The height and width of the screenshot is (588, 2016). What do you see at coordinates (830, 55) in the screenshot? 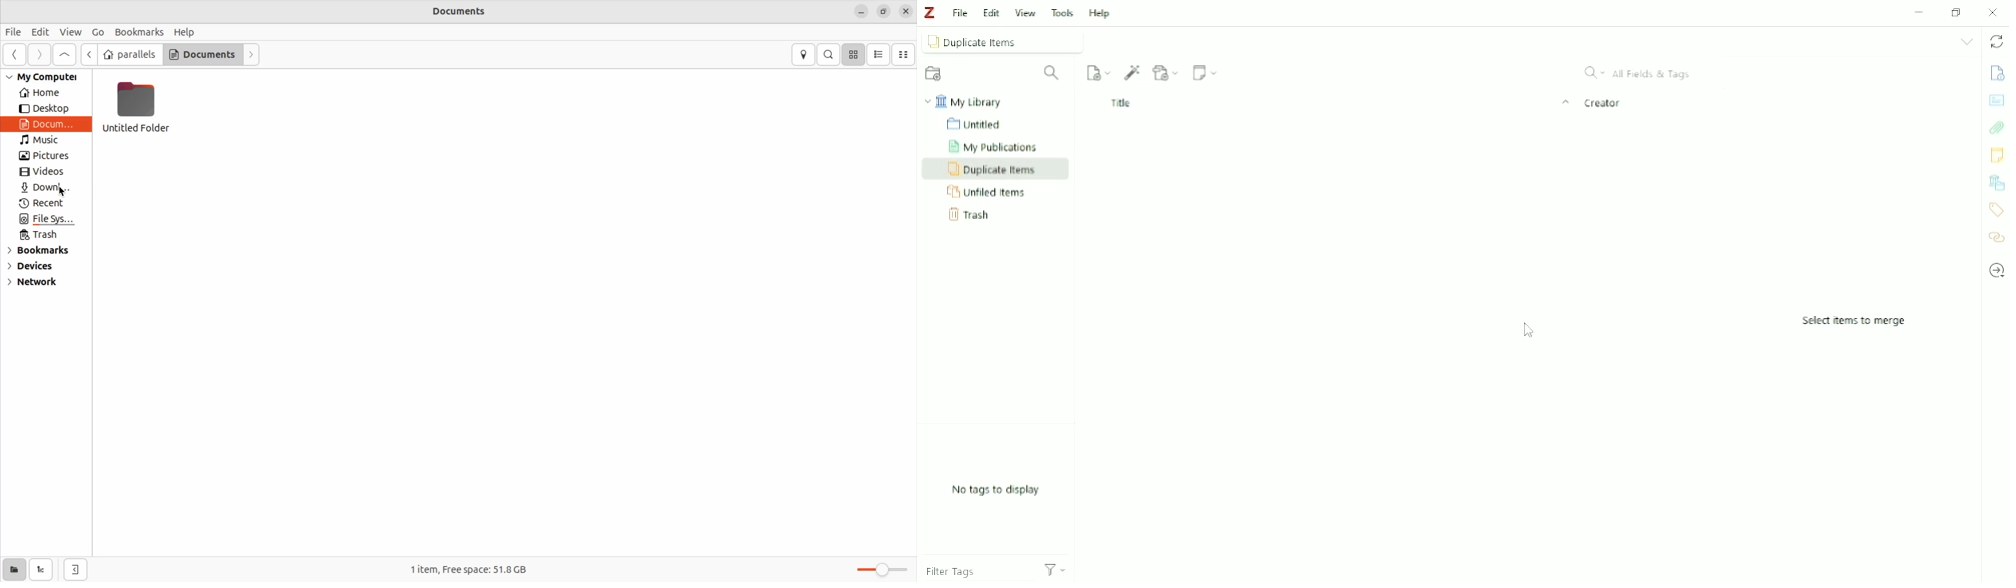
I see `search` at bounding box center [830, 55].